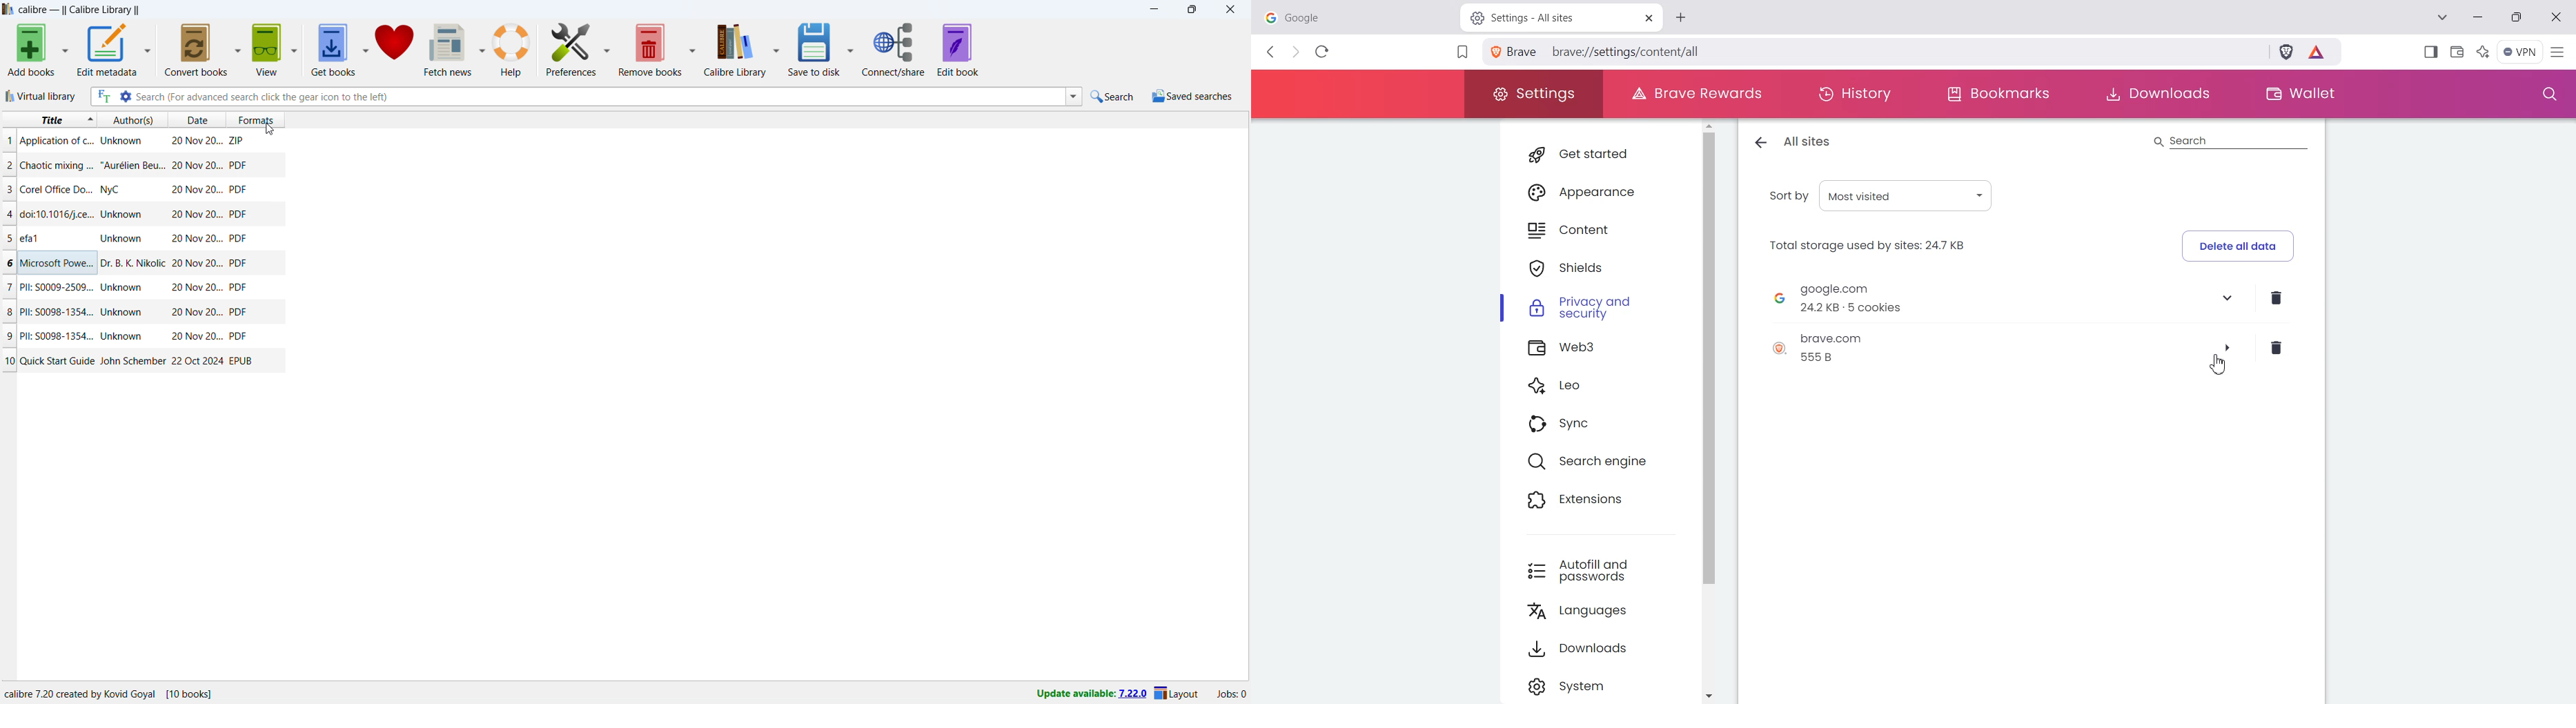  Describe the element at coordinates (8, 164) in the screenshot. I see `2` at that location.